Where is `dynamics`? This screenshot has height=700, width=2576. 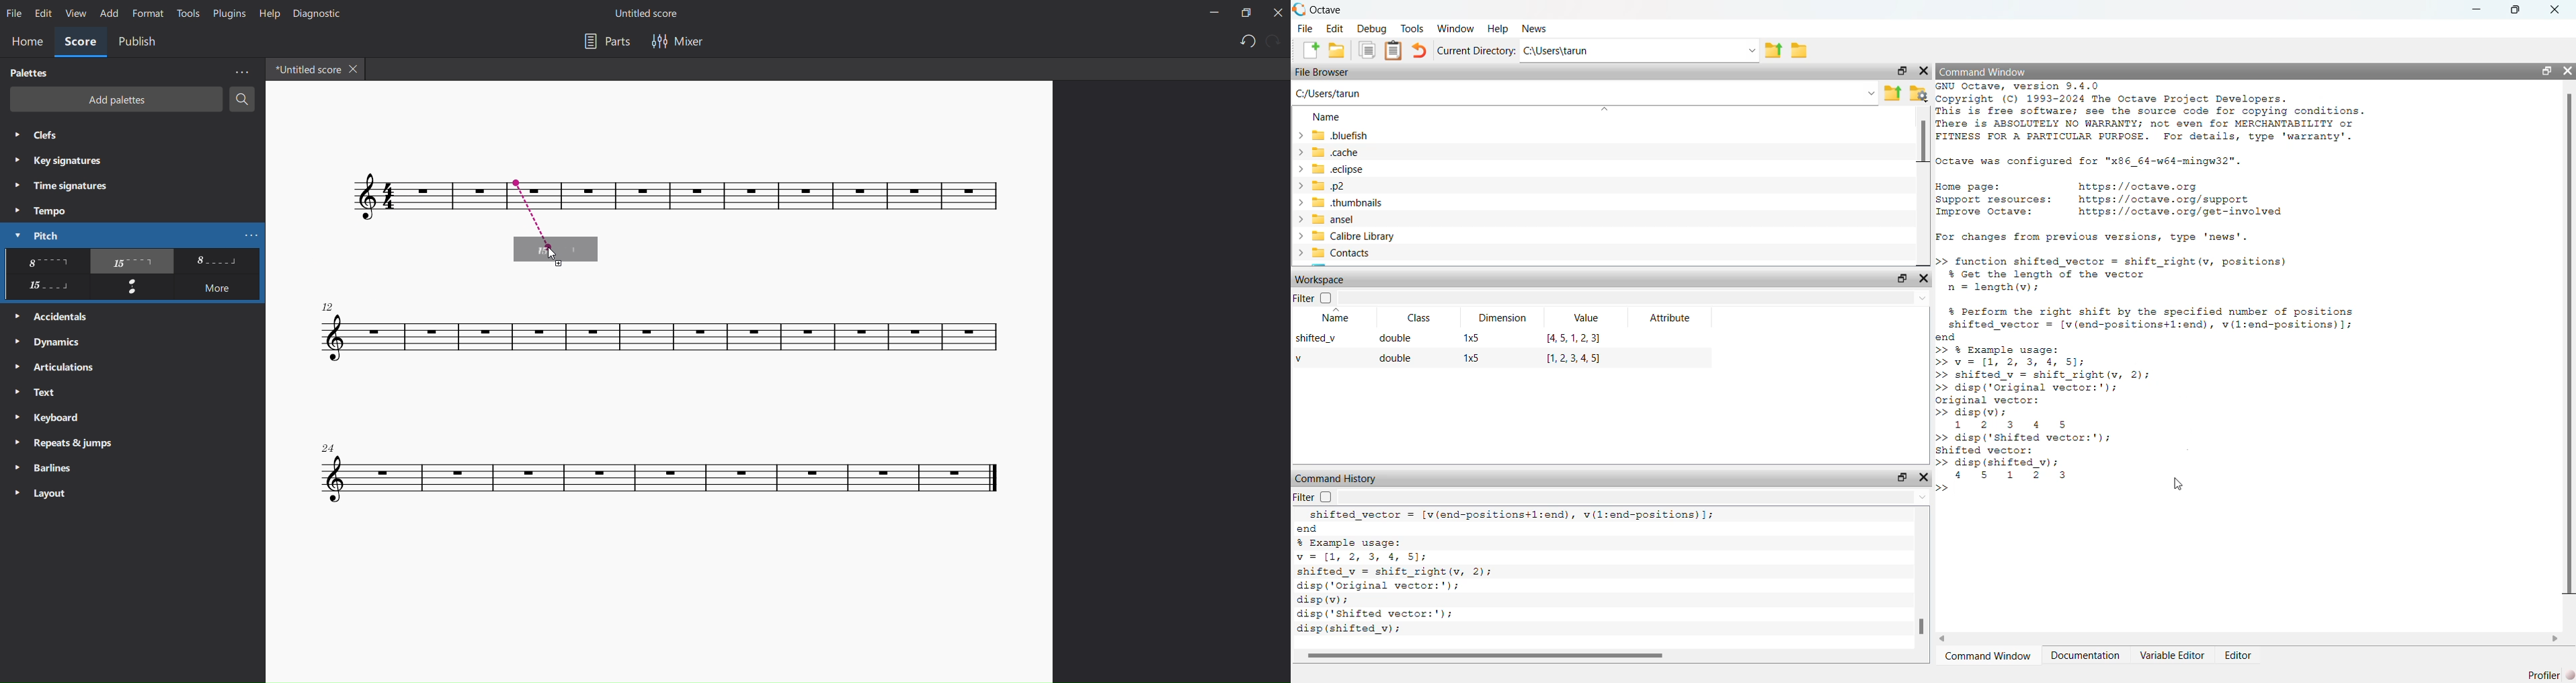
dynamics is located at coordinates (51, 340).